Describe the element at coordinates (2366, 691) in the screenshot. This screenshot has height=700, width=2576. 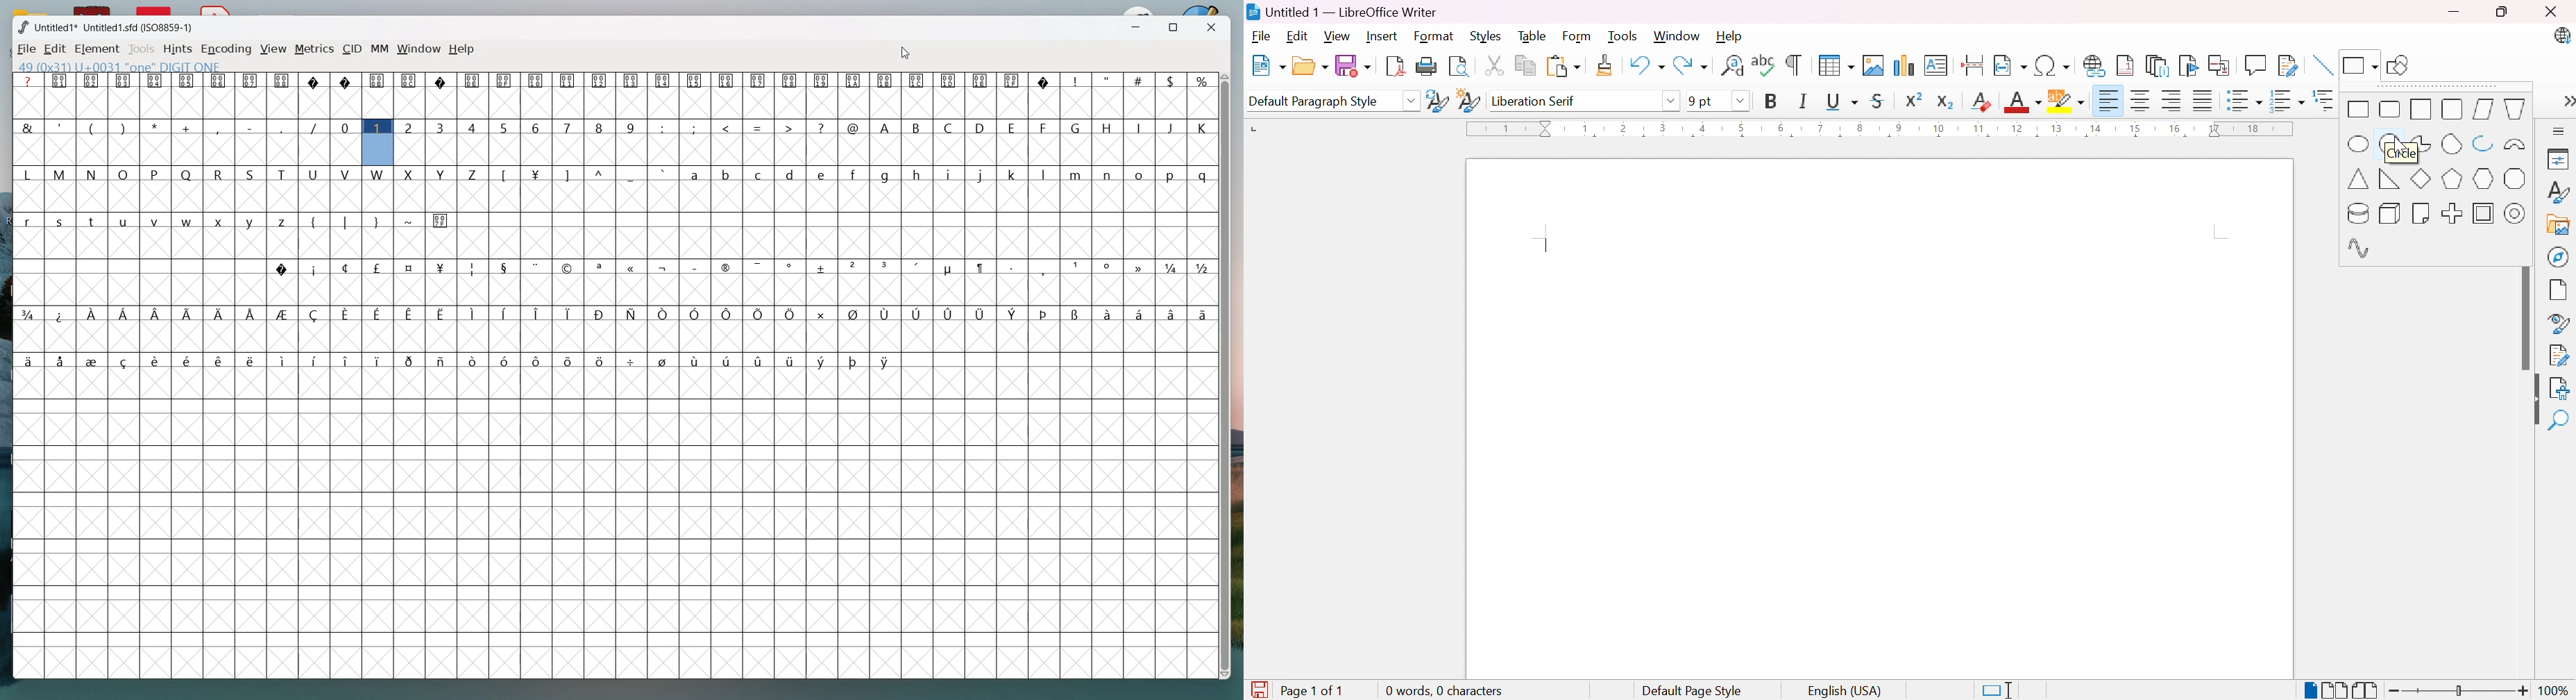
I see `Book view` at that location.